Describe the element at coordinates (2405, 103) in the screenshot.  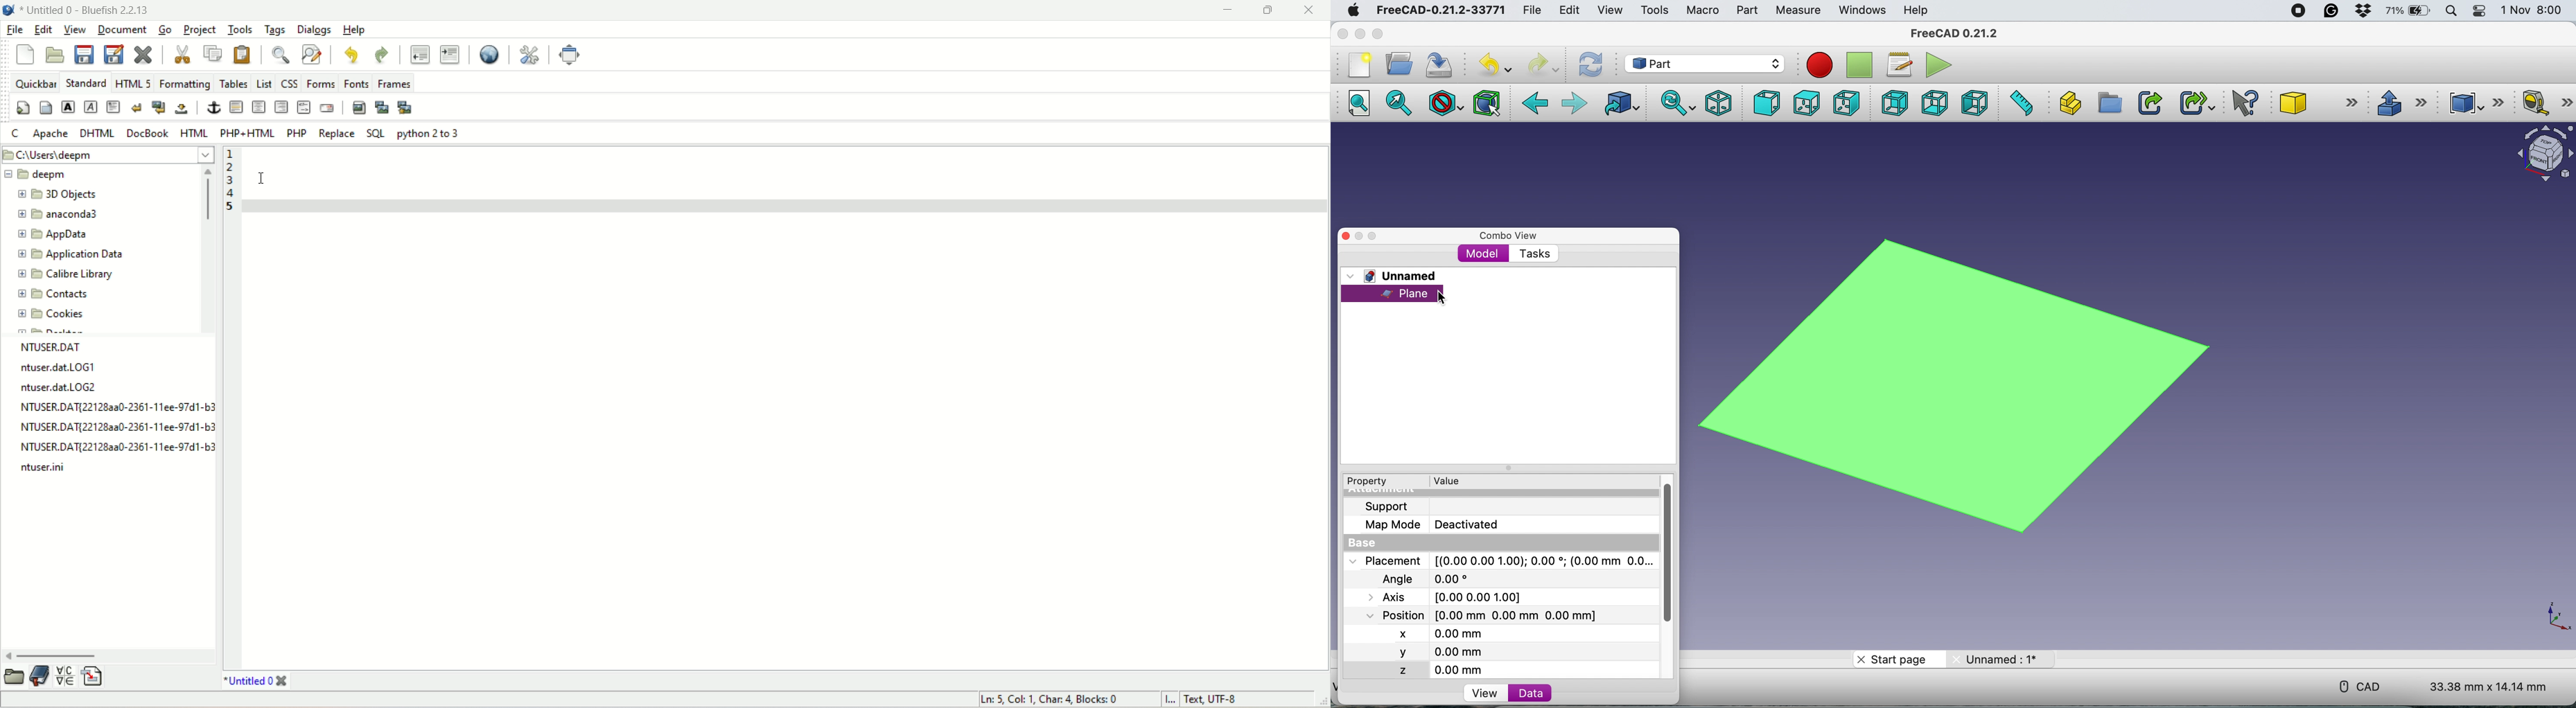
I see `extrude` at that location.